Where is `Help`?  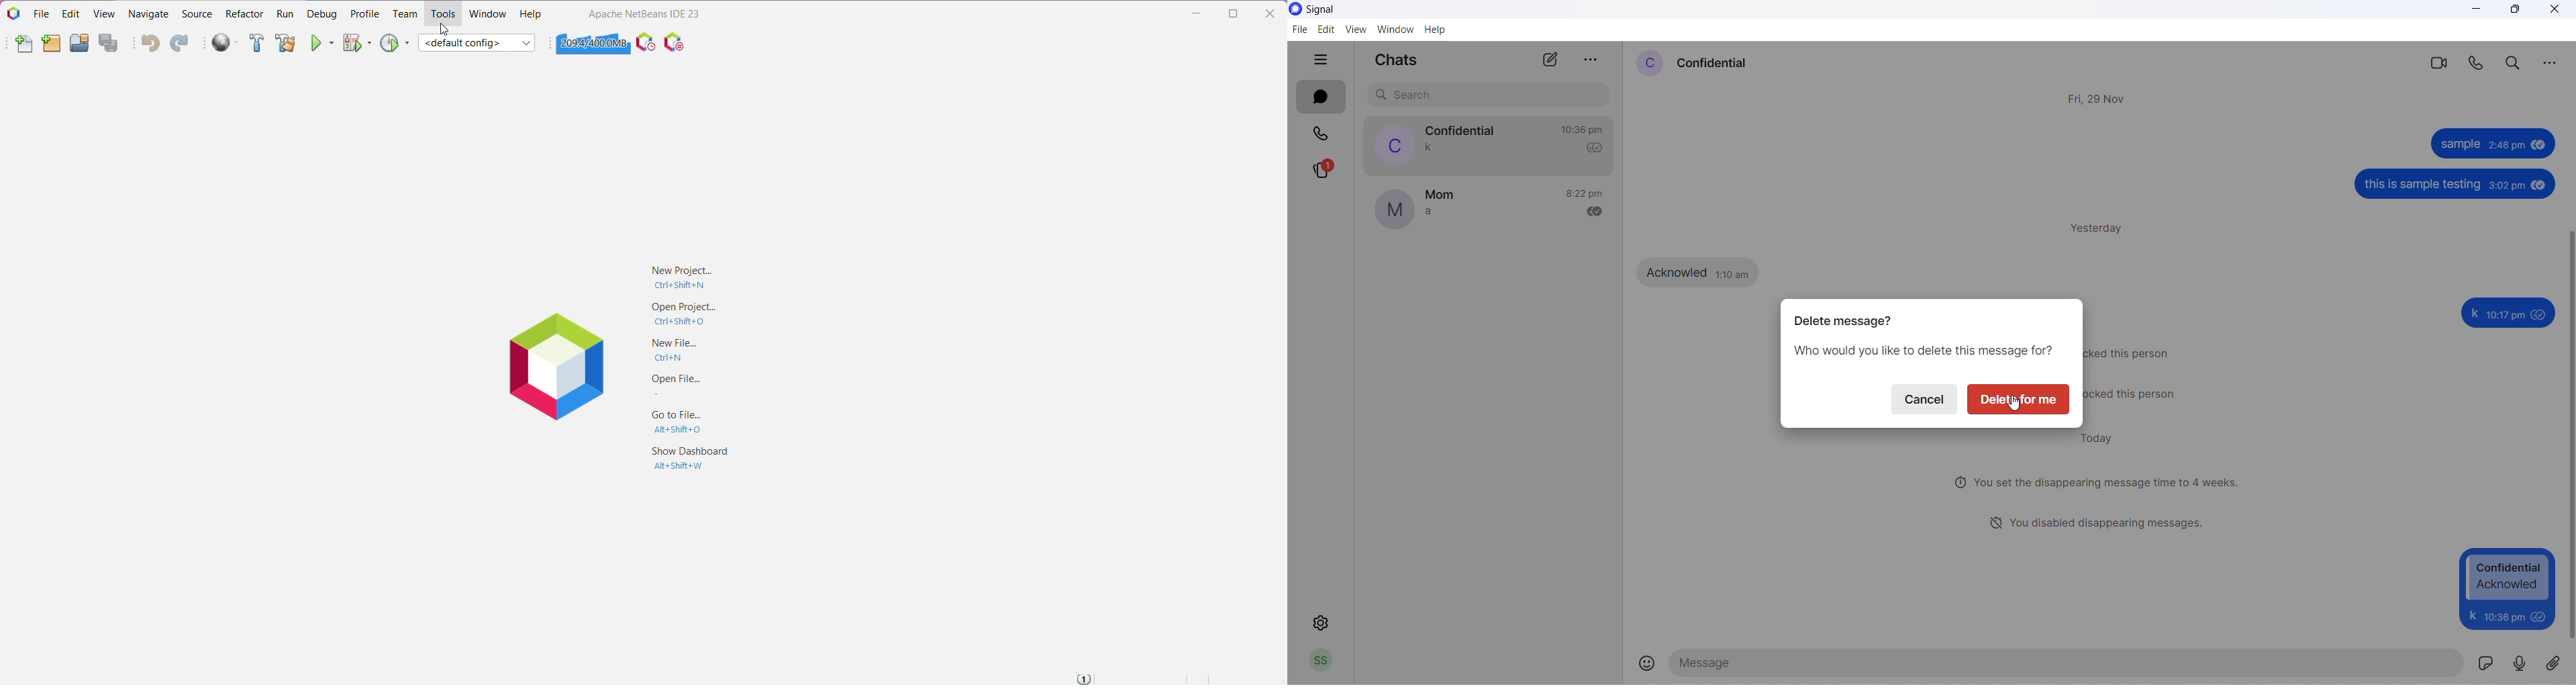 Help is located at coordinates (531, 15).